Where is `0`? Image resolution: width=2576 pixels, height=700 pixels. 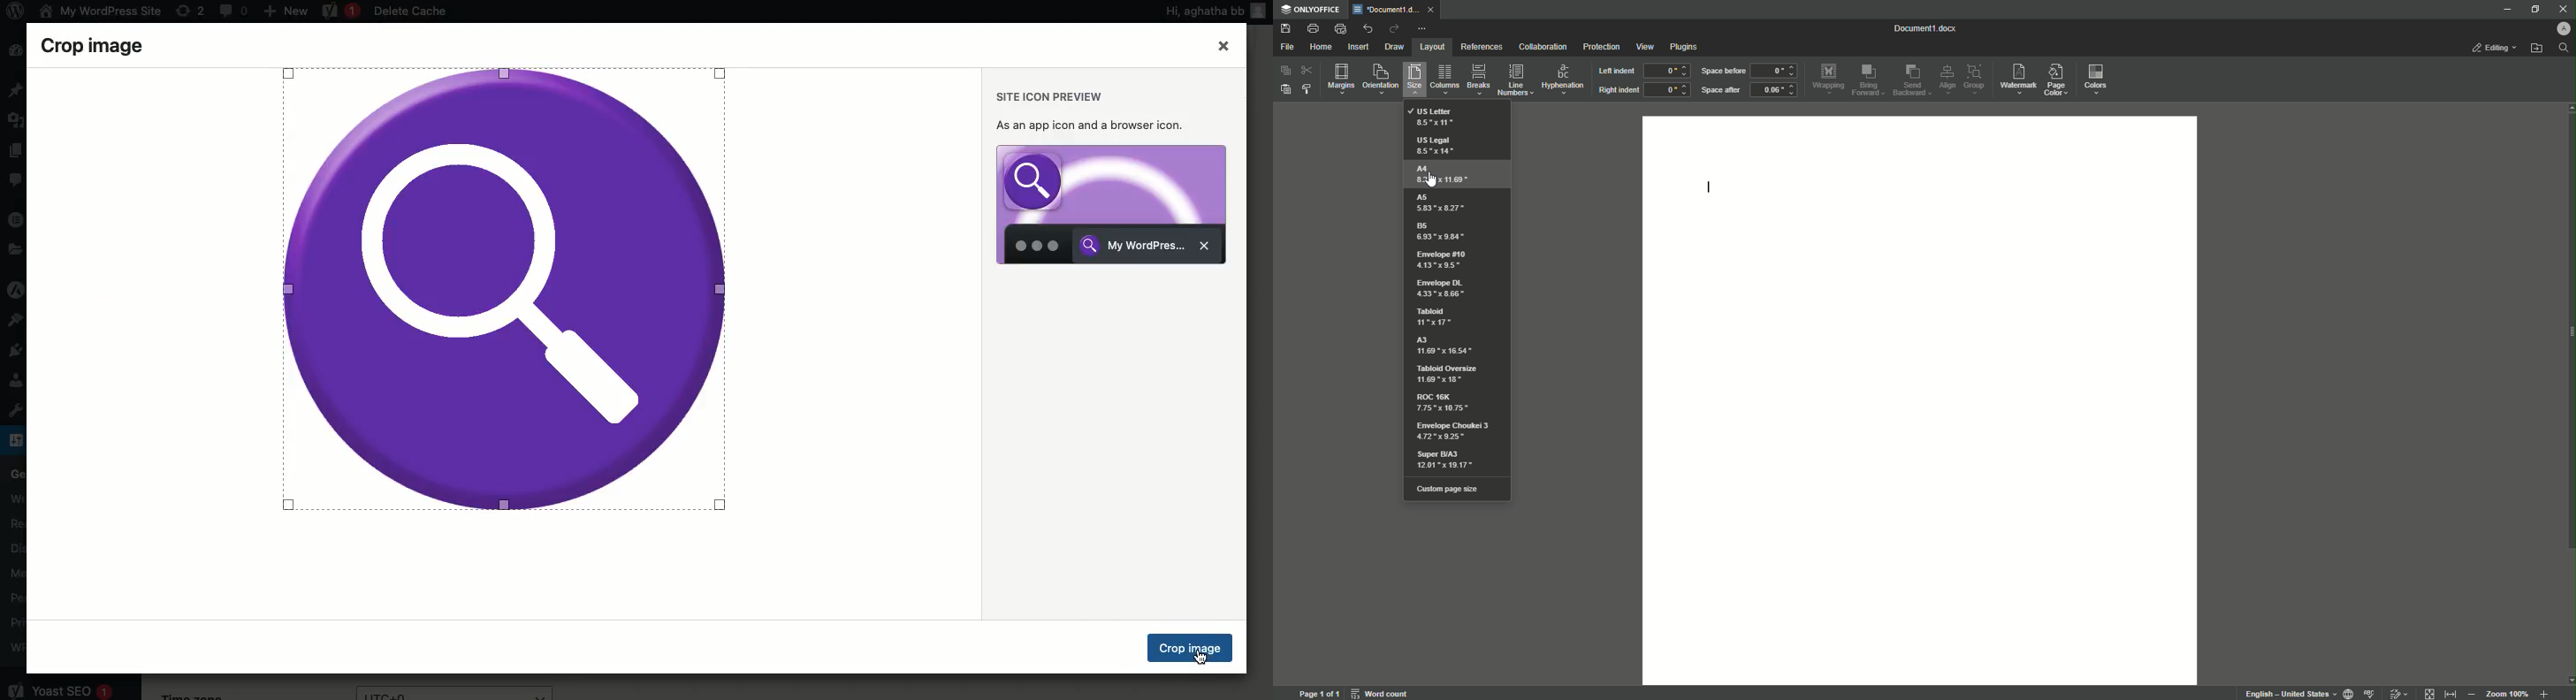 0 is located at coordinates (1667, 92).